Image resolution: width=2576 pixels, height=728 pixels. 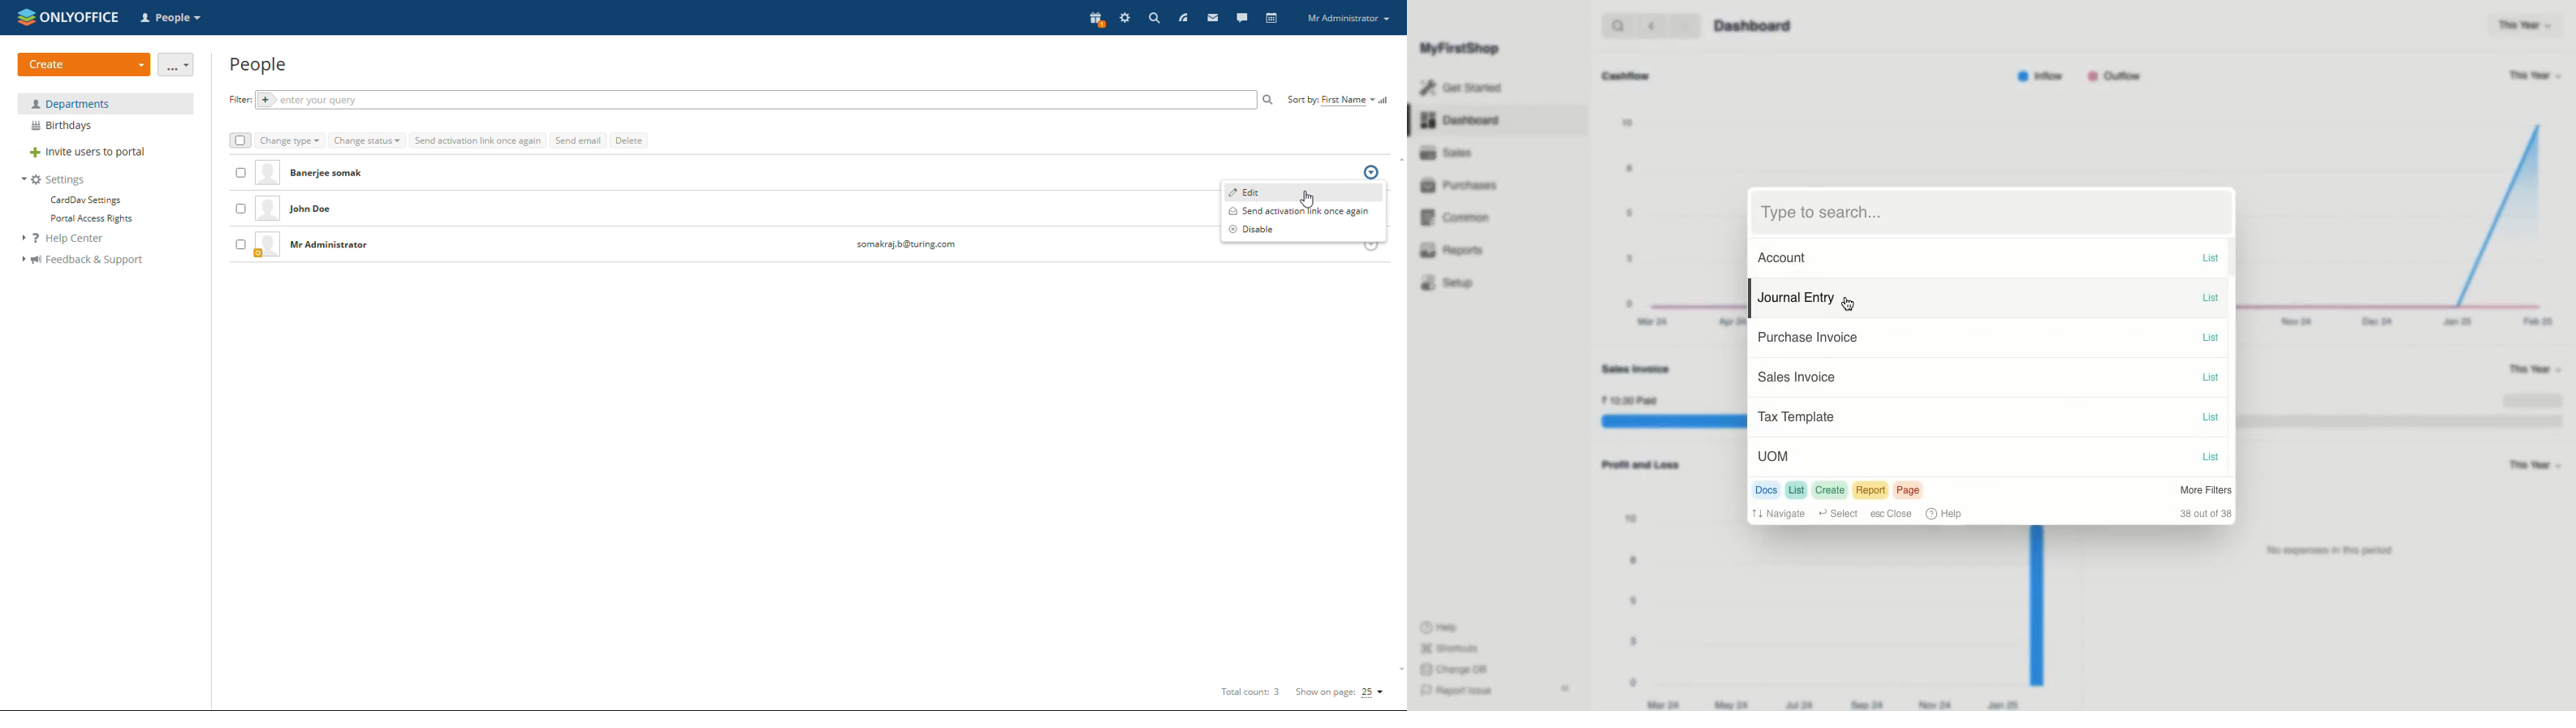 I want to click on Change DB, so click(x=1454, y=670).